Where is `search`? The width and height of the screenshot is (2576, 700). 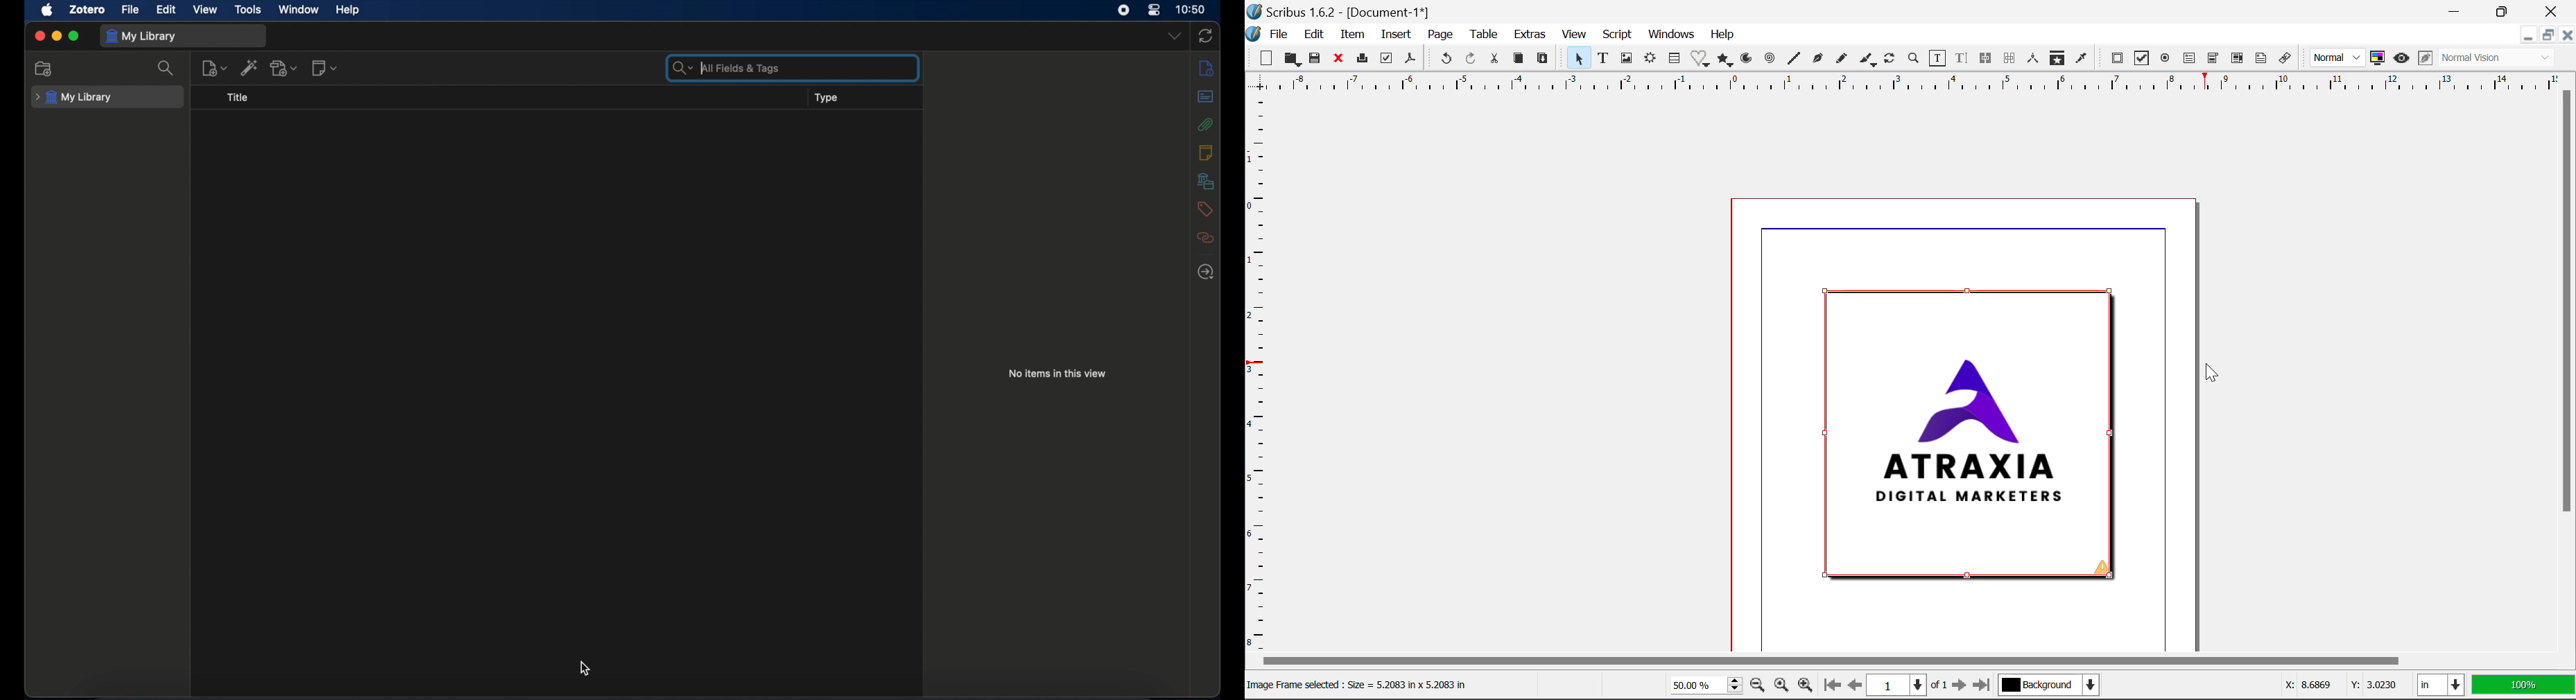 search is located at coordinates (167, 68).